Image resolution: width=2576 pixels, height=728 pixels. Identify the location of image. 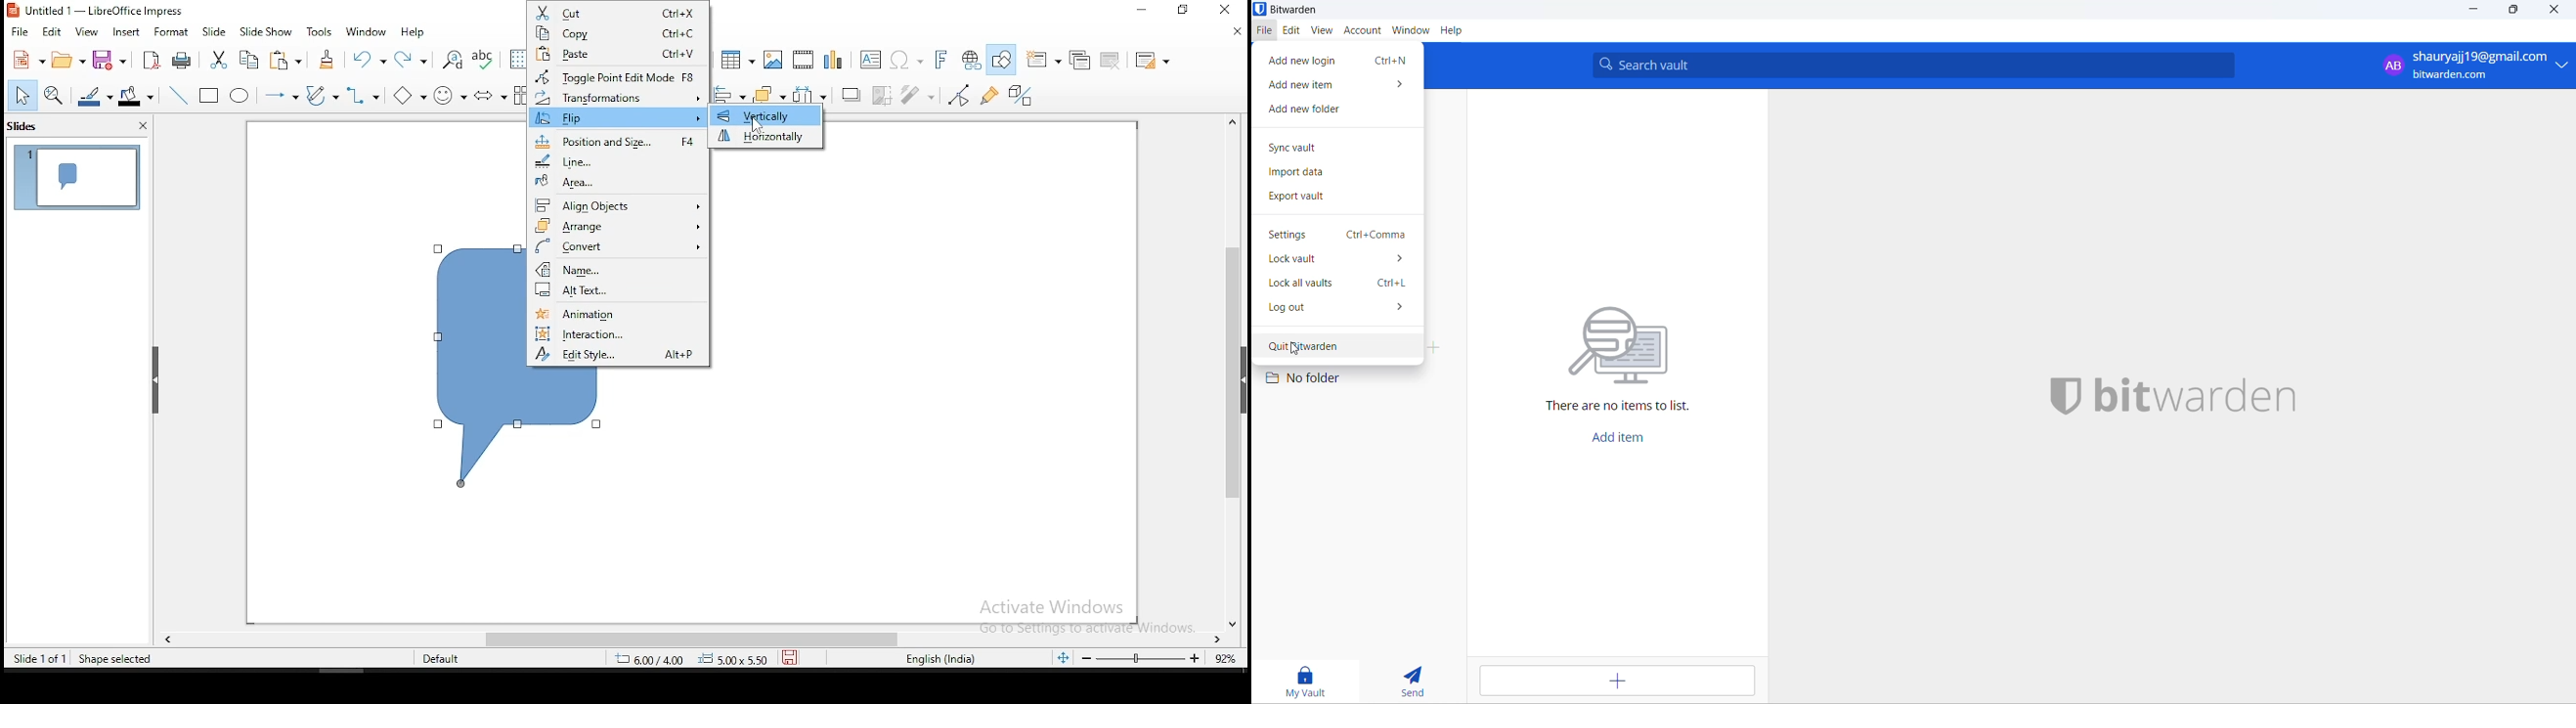
(771, 60).